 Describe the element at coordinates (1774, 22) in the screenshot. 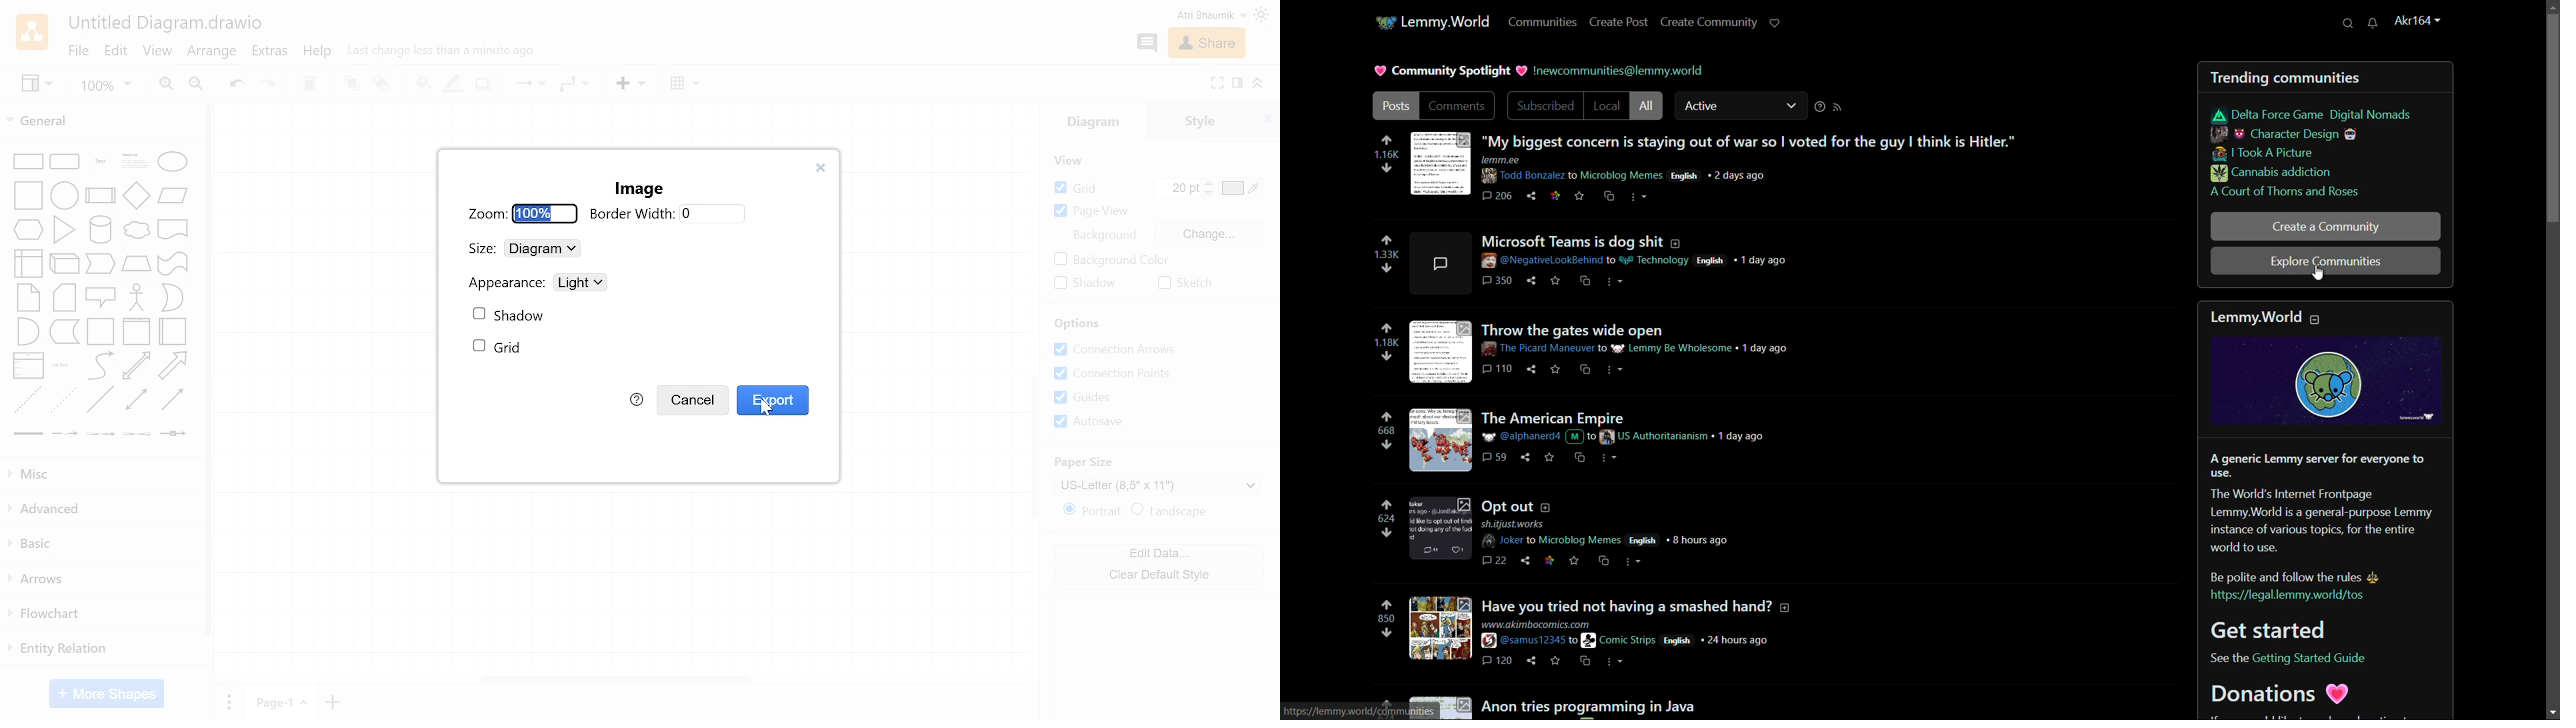

I see `support lemmy` at that location.